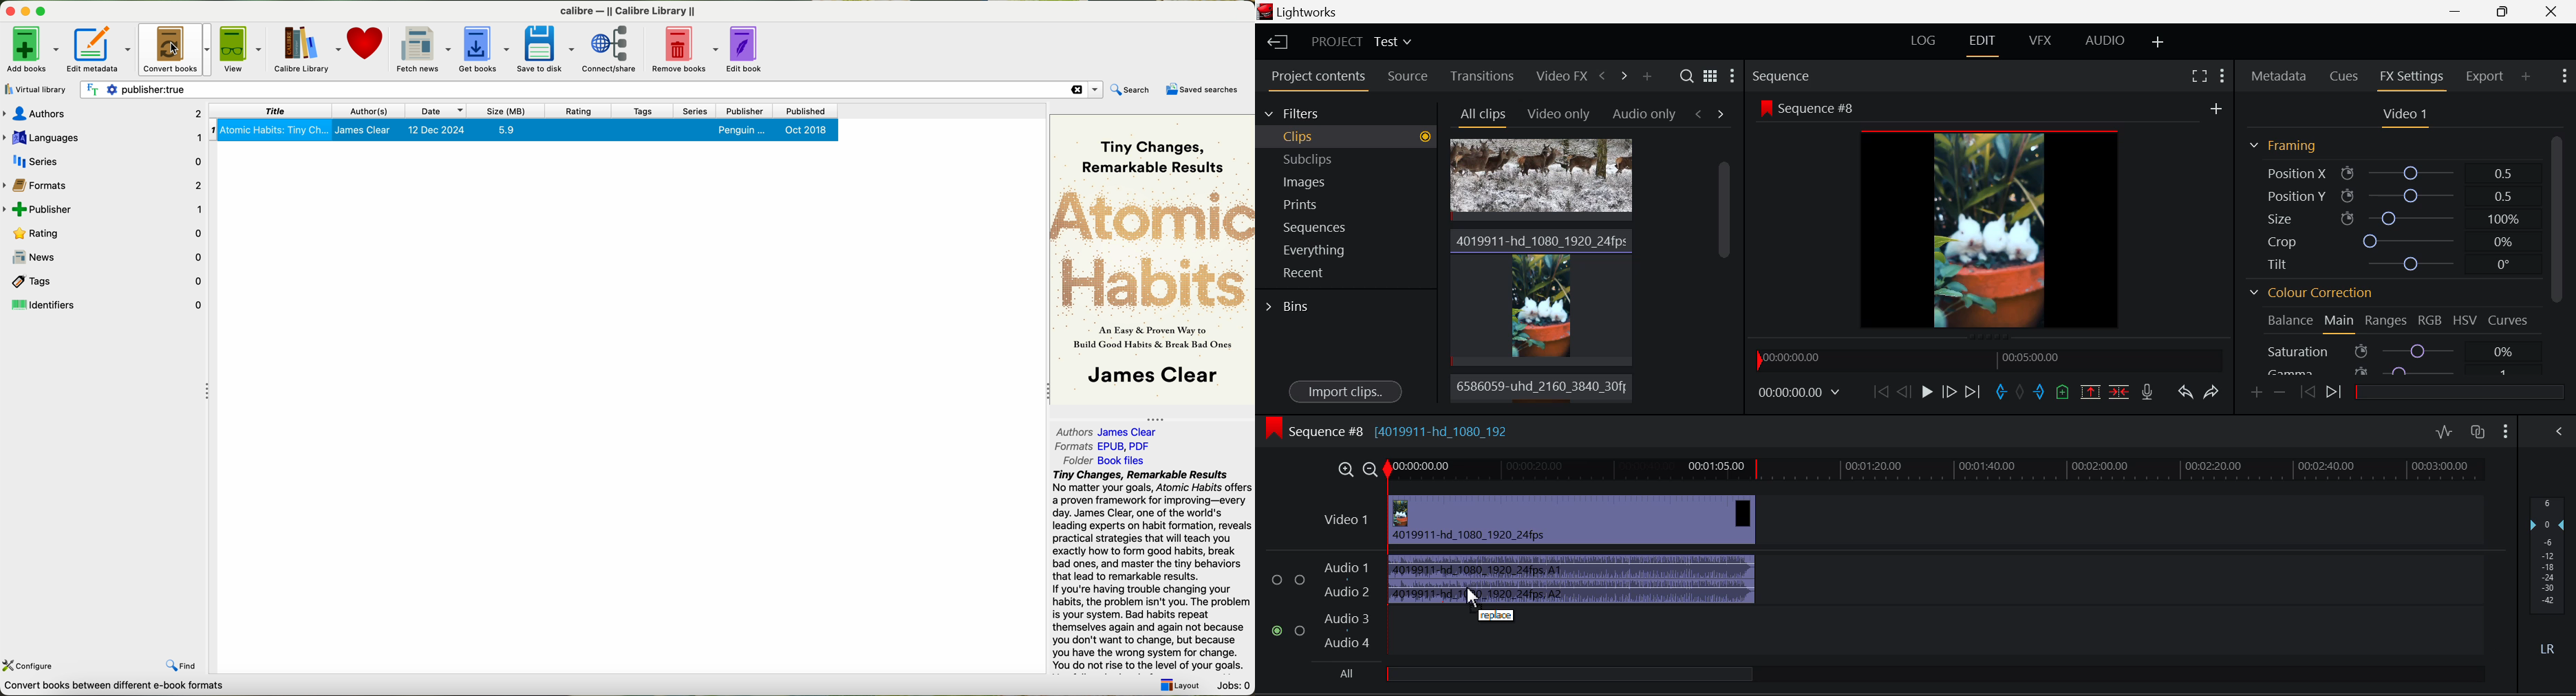 The image size is (2576, 700). I want to click on Search, so click(1686, 76).